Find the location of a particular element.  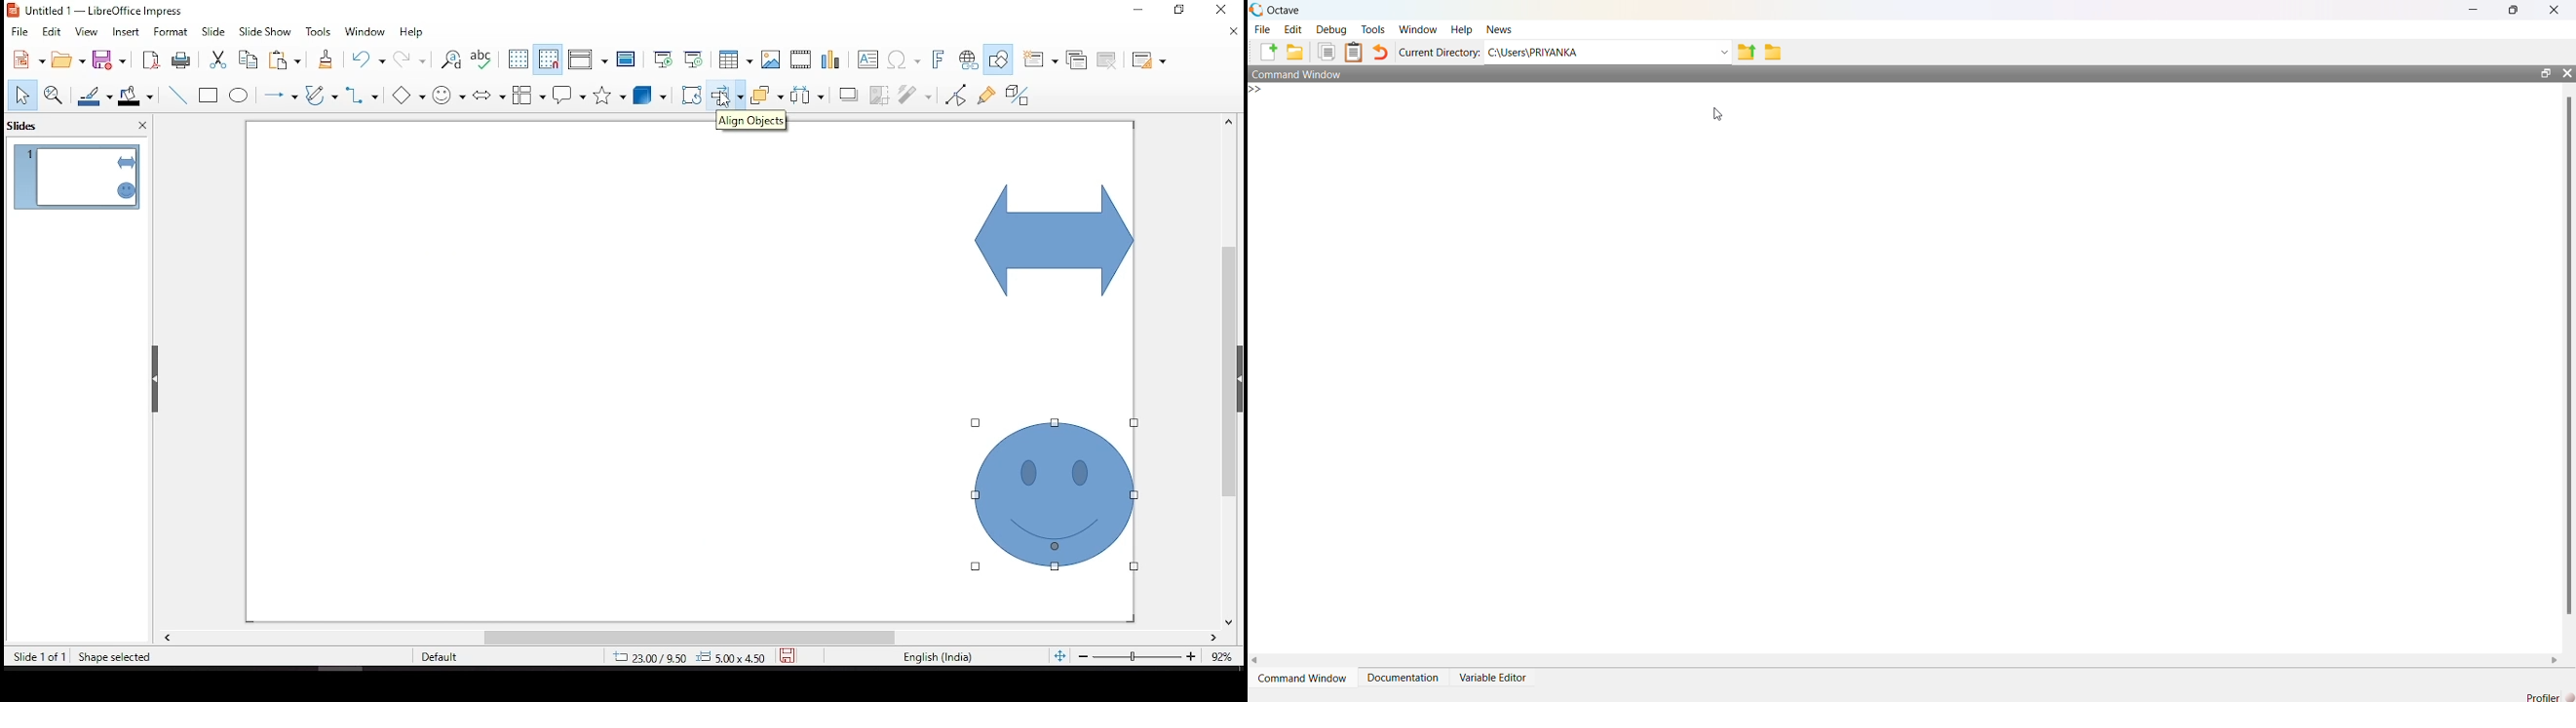

align objects is located at coordinates (754, 122).